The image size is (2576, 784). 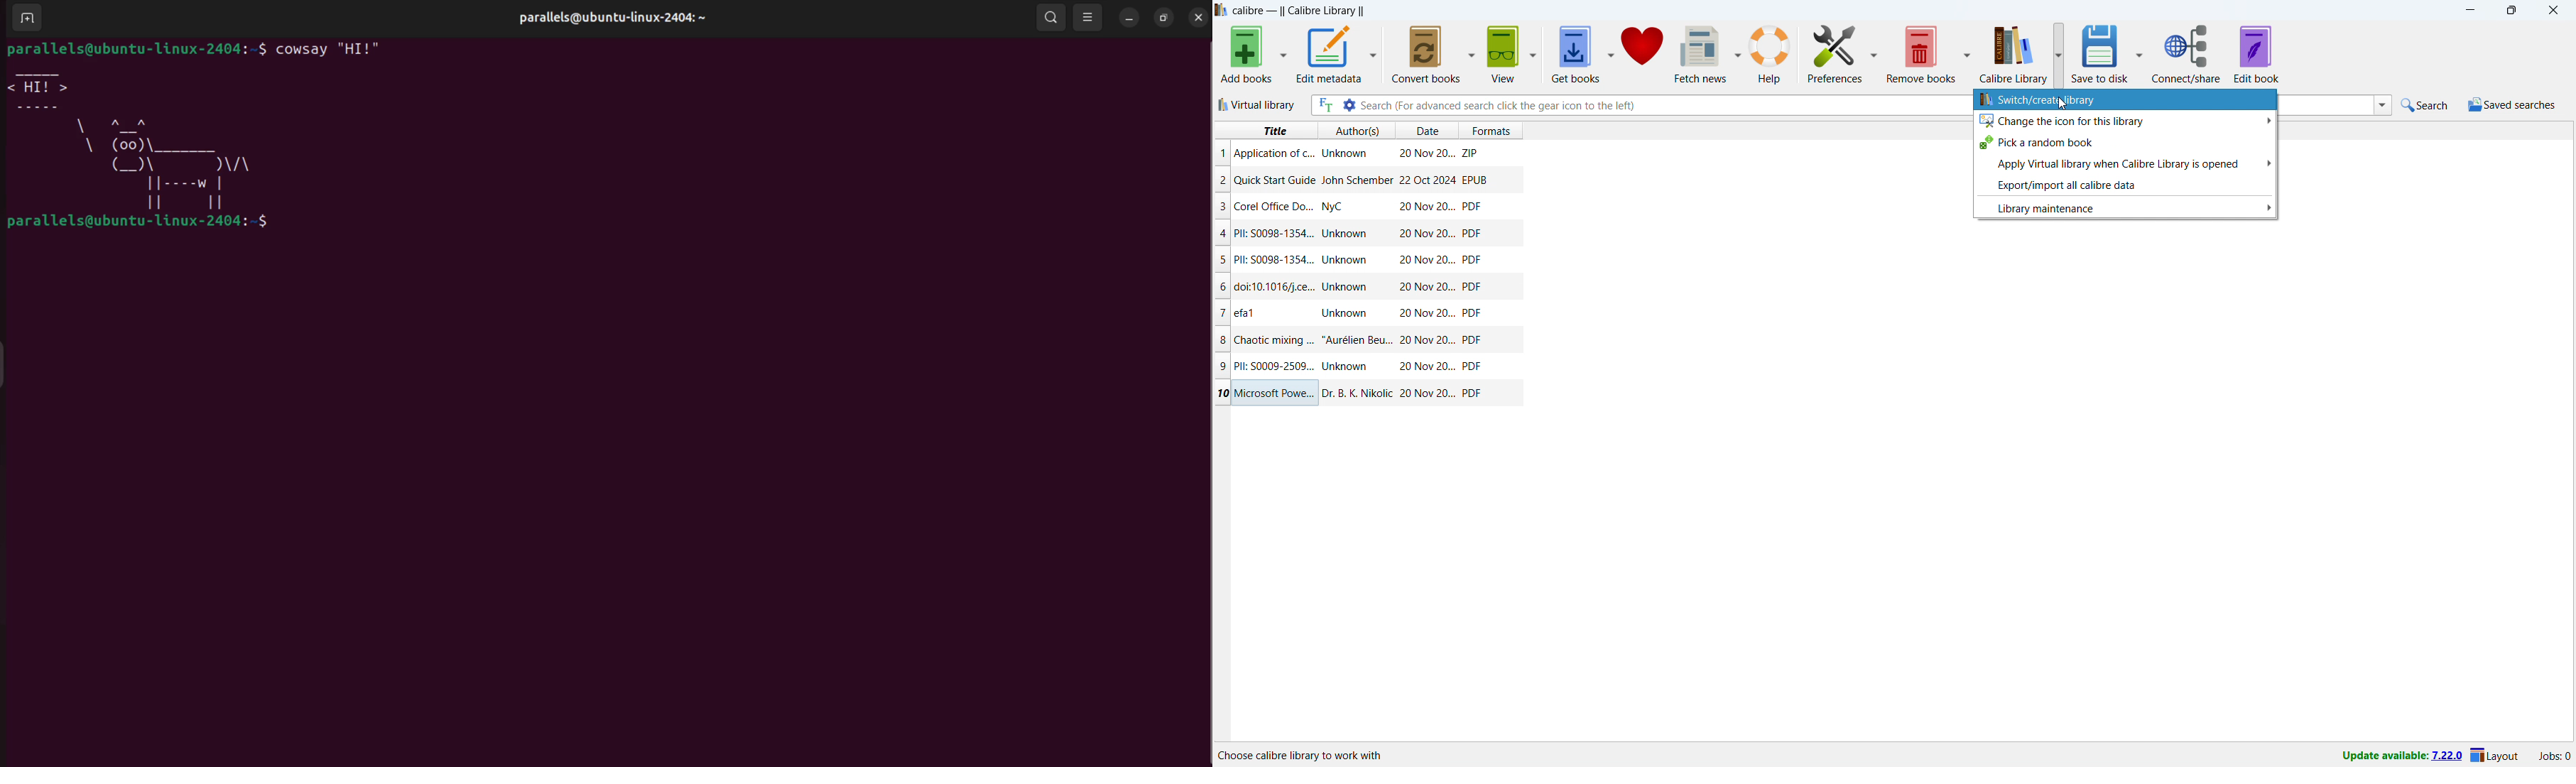 I want to click on 1, so click(x=1222, y=153).